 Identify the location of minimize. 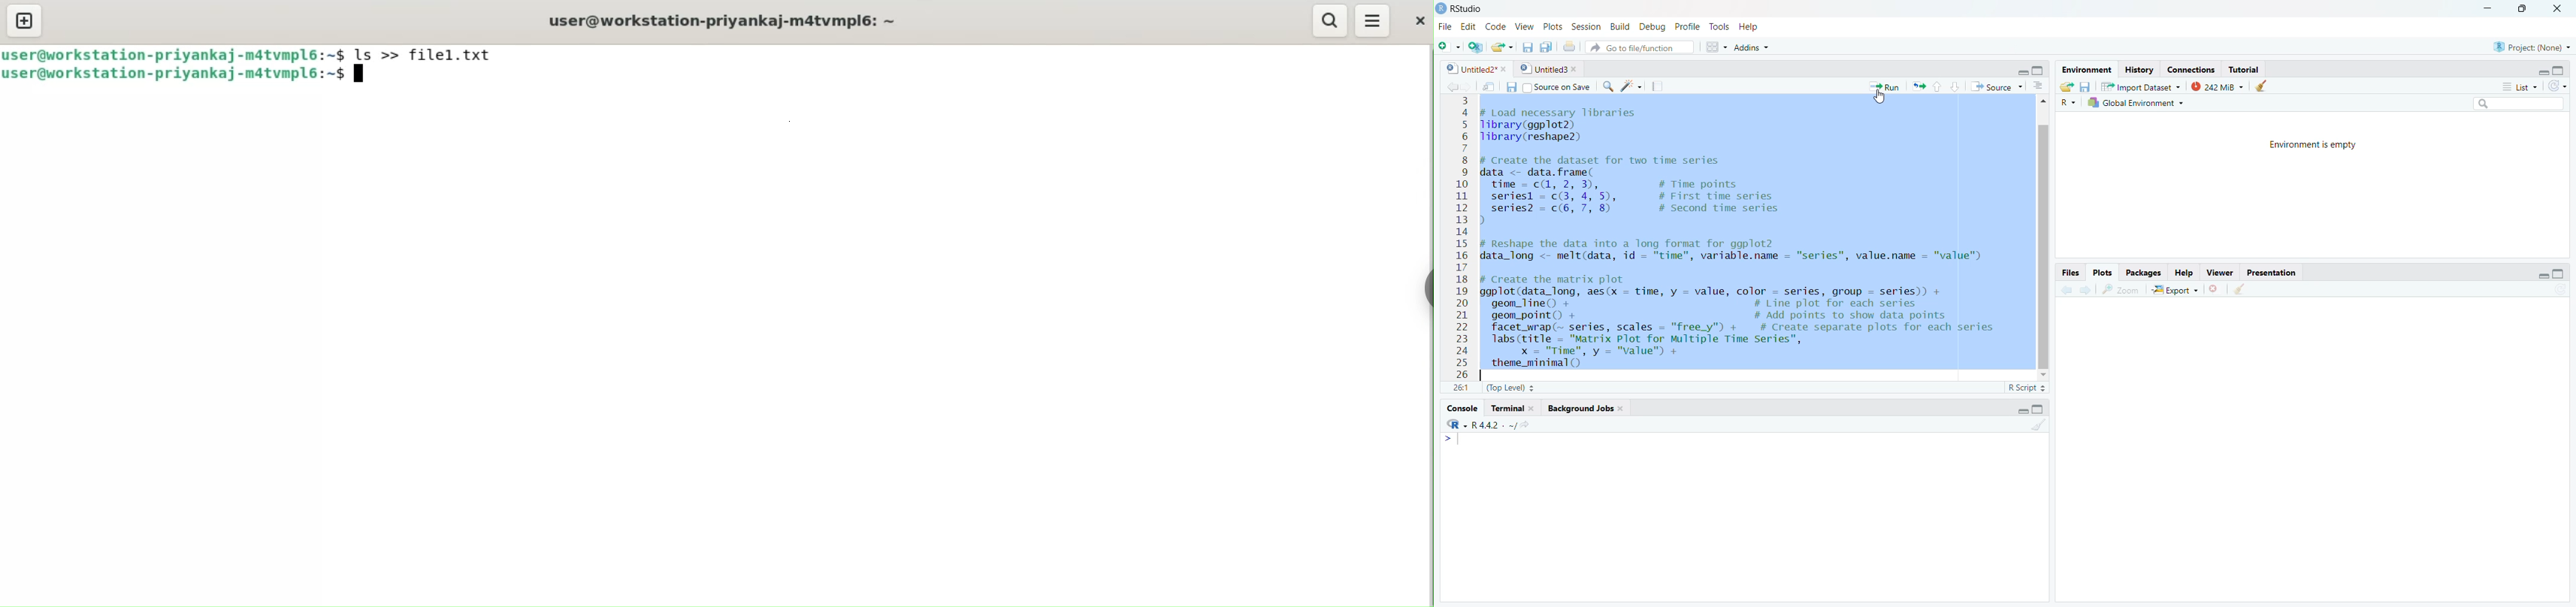
(2543, 71).